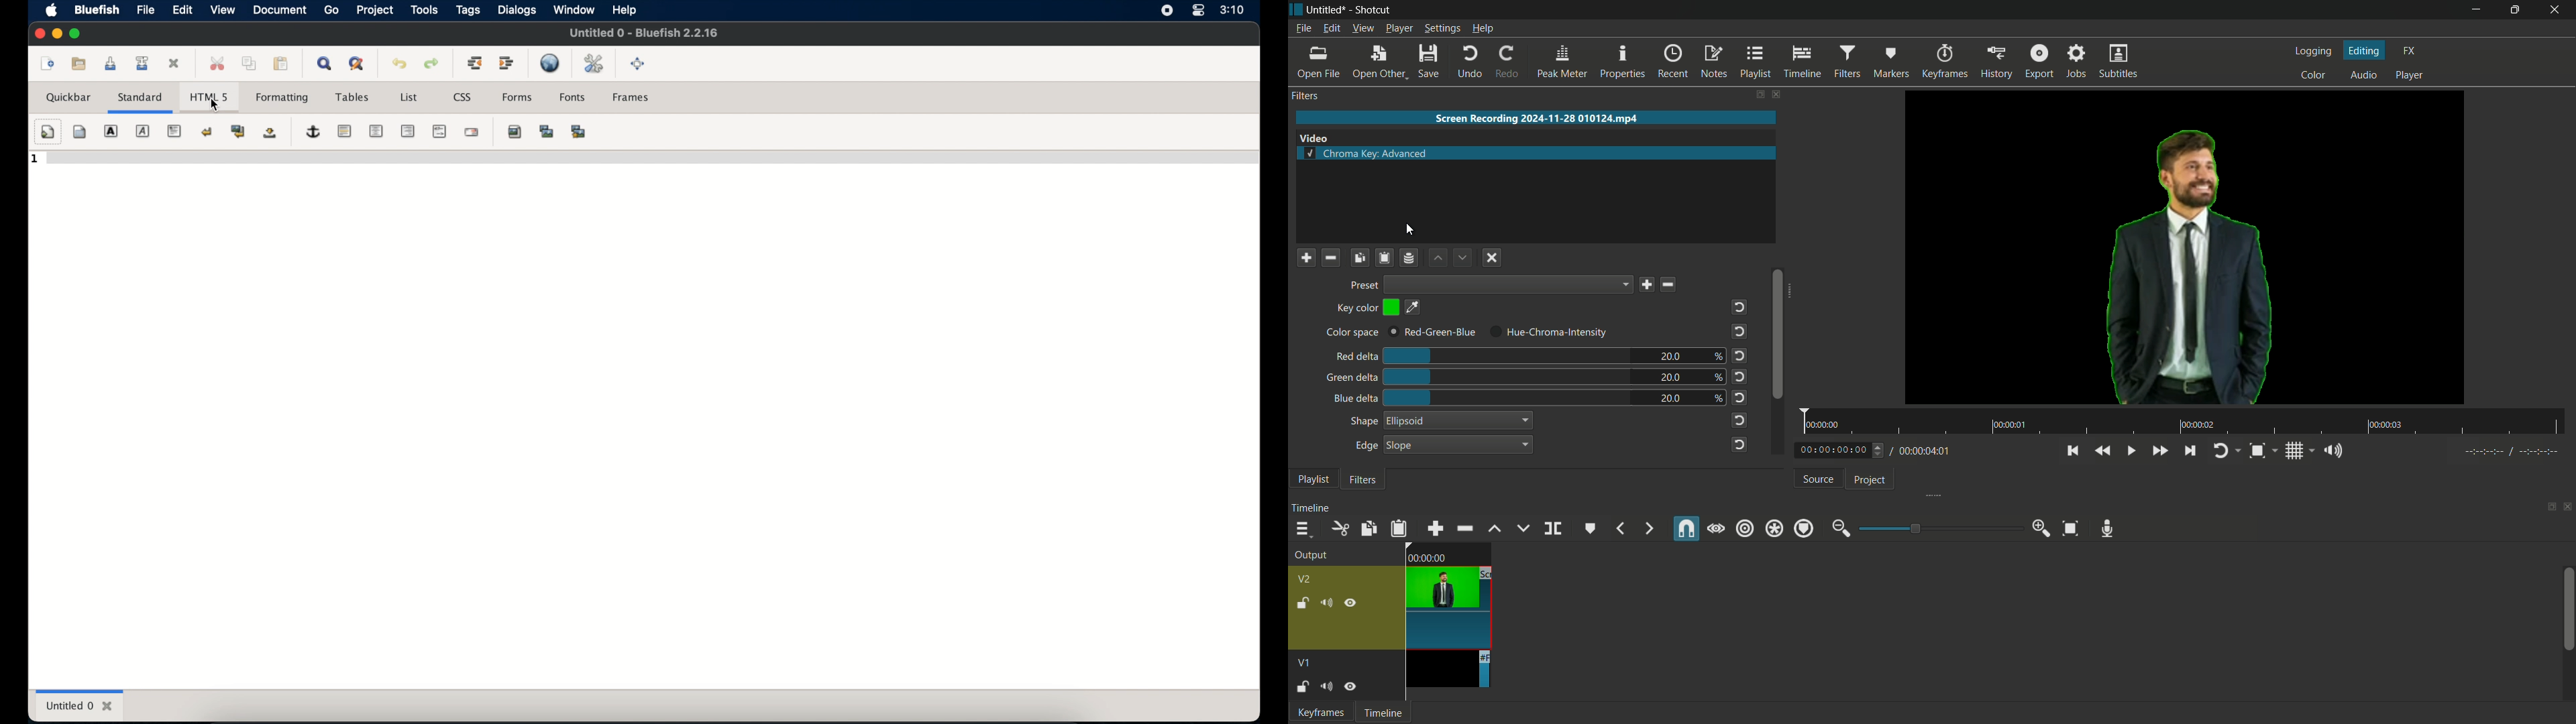  What do you see at coordinates (1647, 284) in the screenshot?
I see `save` at bounding box center [1647, 284].